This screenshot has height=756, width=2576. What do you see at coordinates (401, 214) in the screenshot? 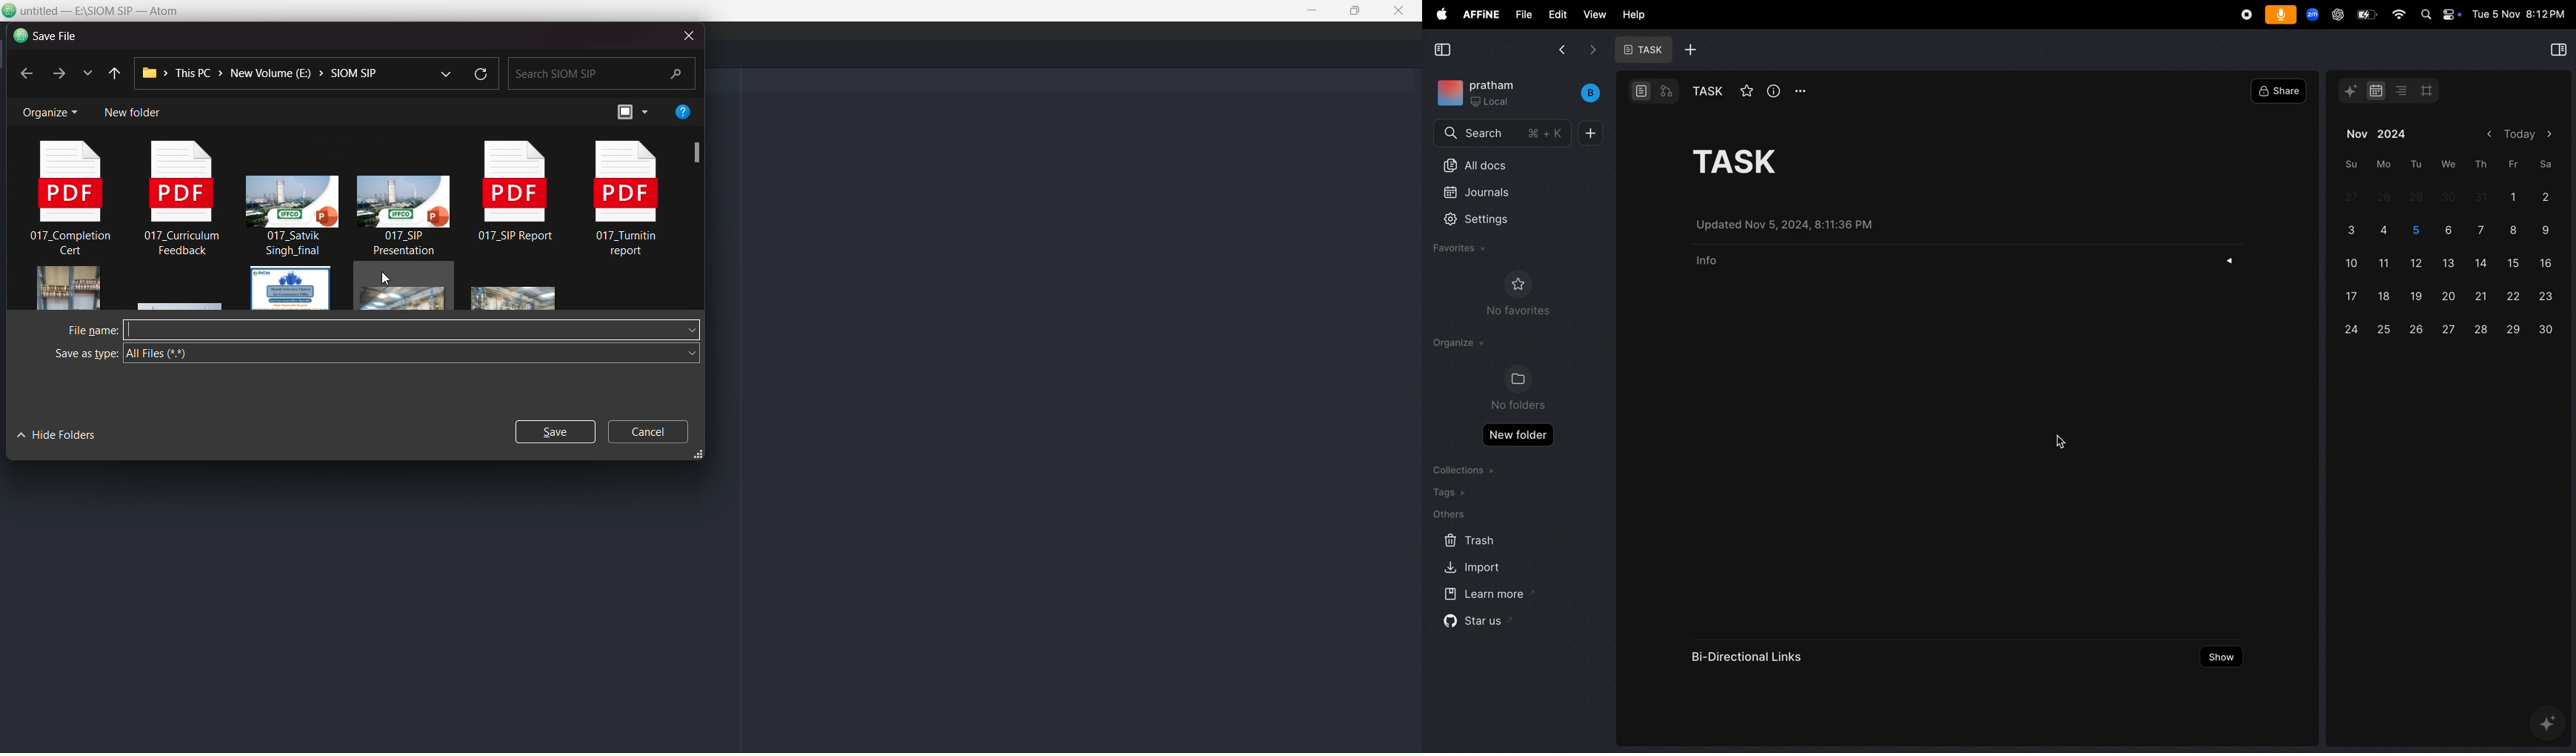
I see `presentation` at bounding box center [401, 214].